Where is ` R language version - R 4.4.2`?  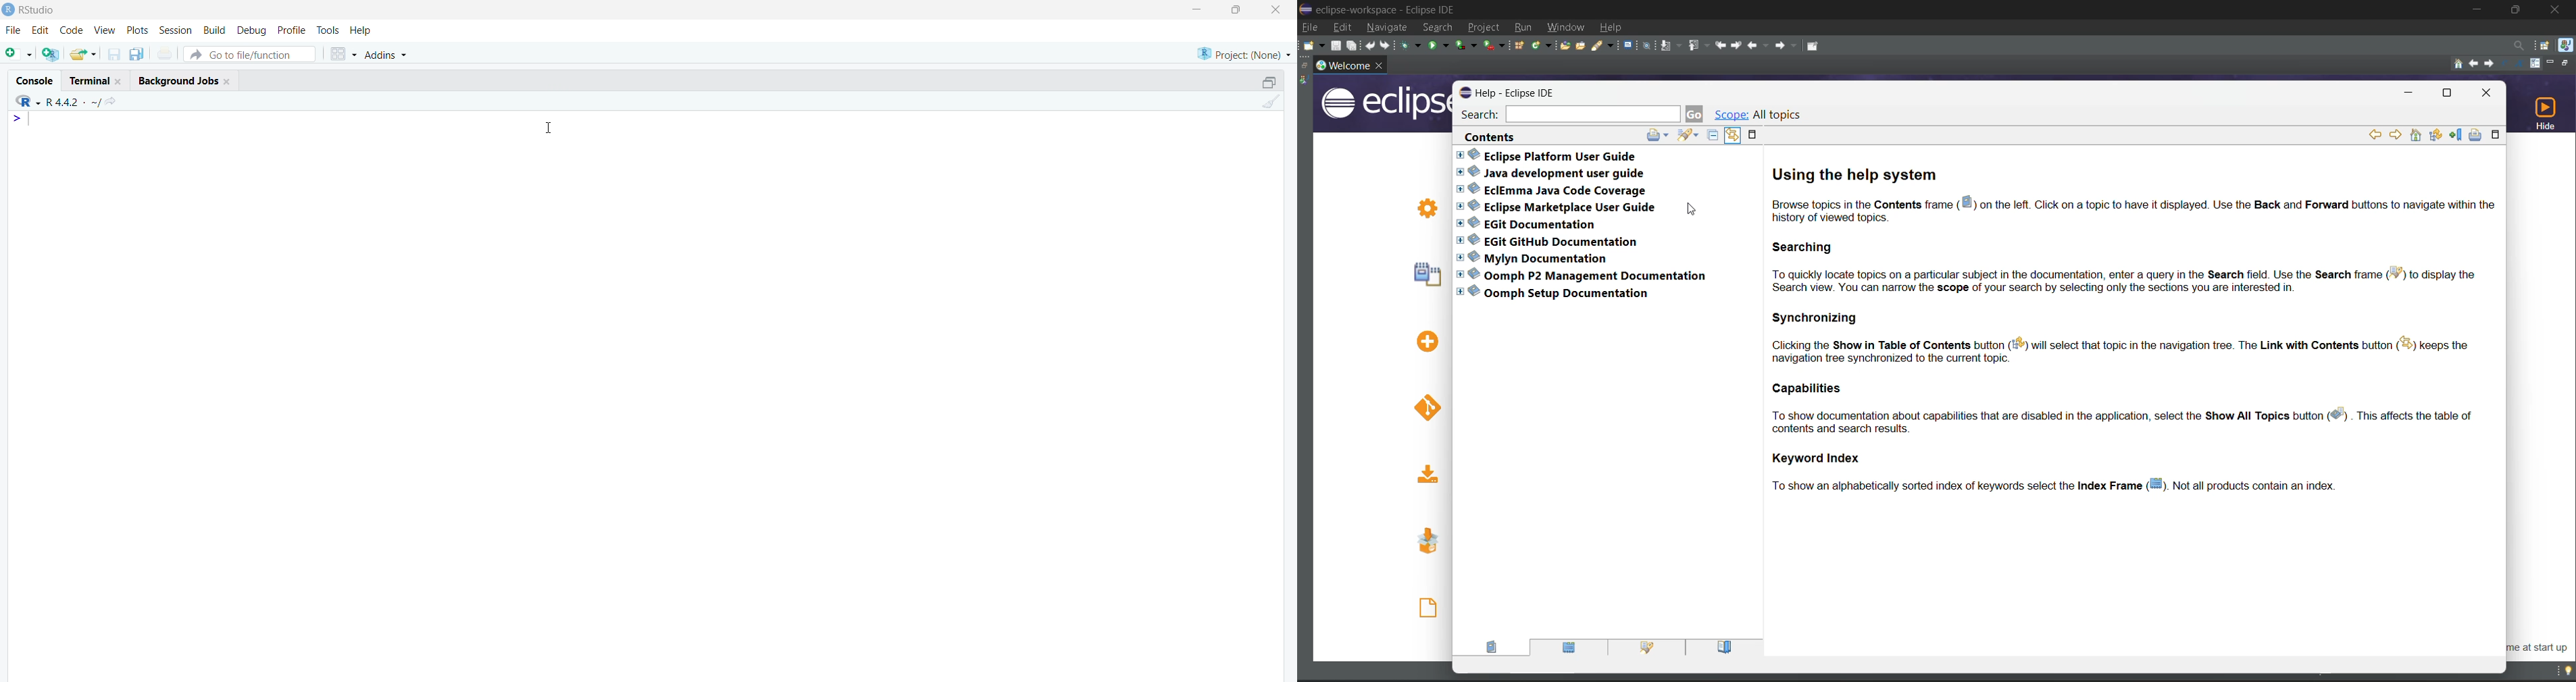
 R language version - R 4.4.2 is located at coordinates (70, 101).